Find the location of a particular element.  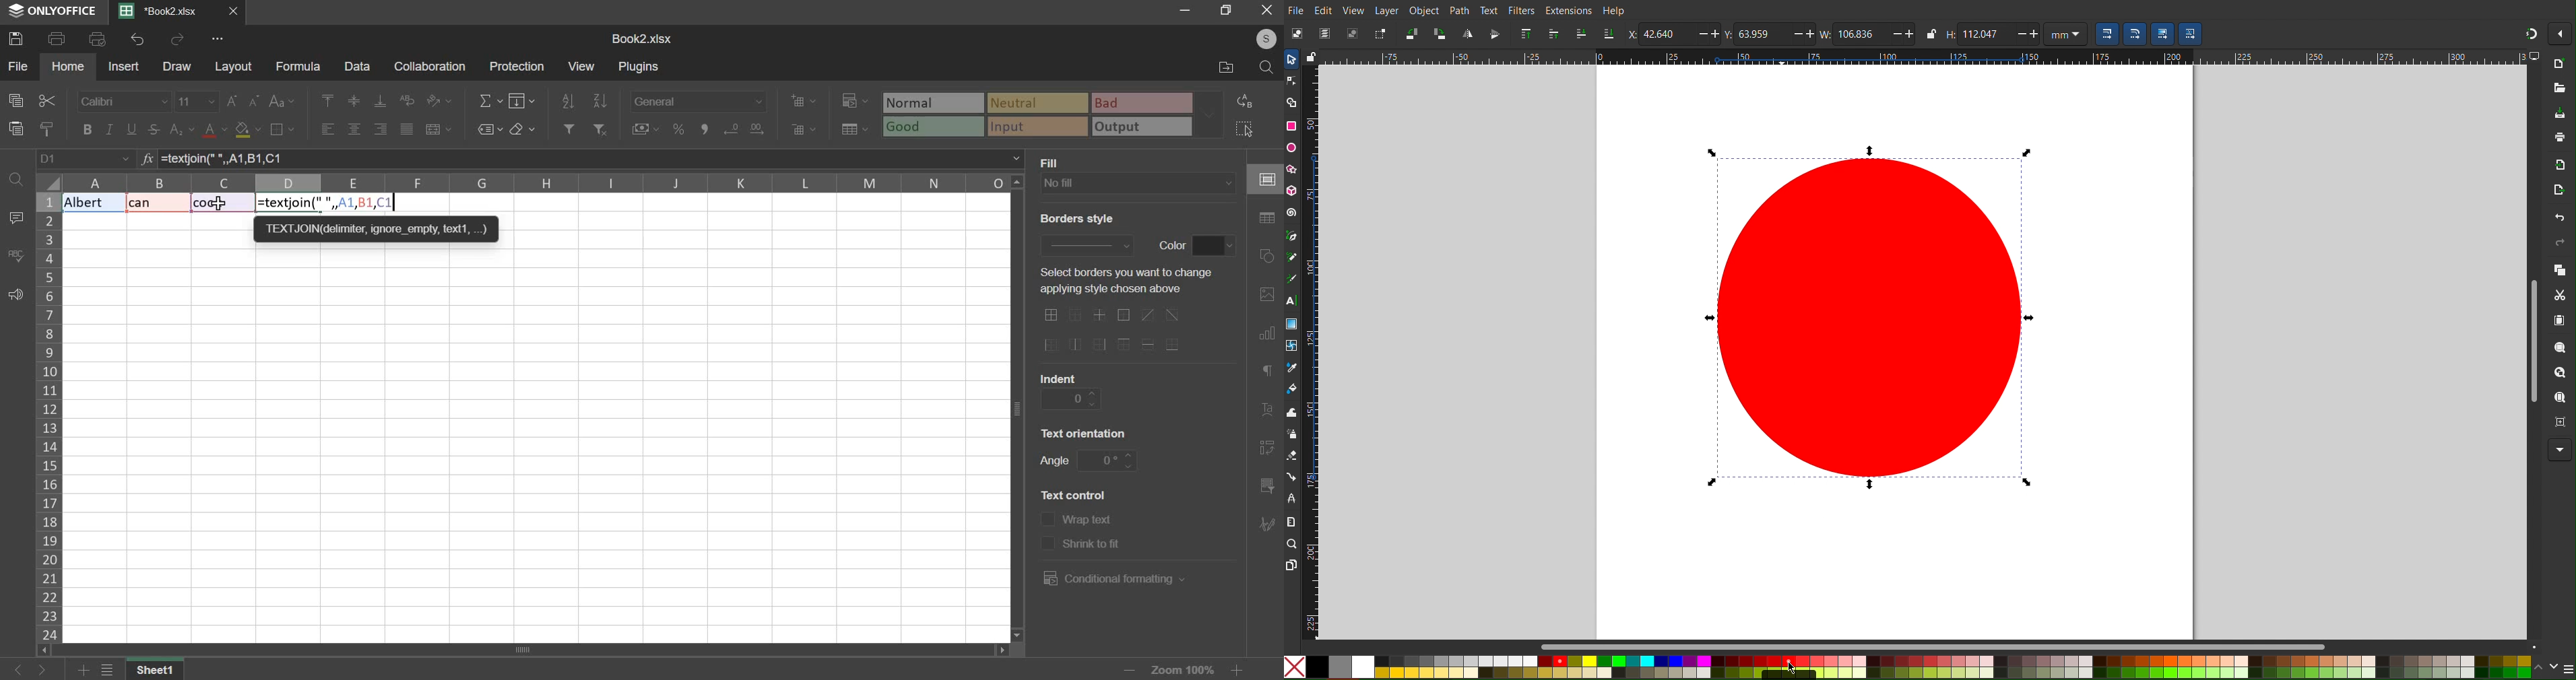

text is located at coordinates (1074, 494).